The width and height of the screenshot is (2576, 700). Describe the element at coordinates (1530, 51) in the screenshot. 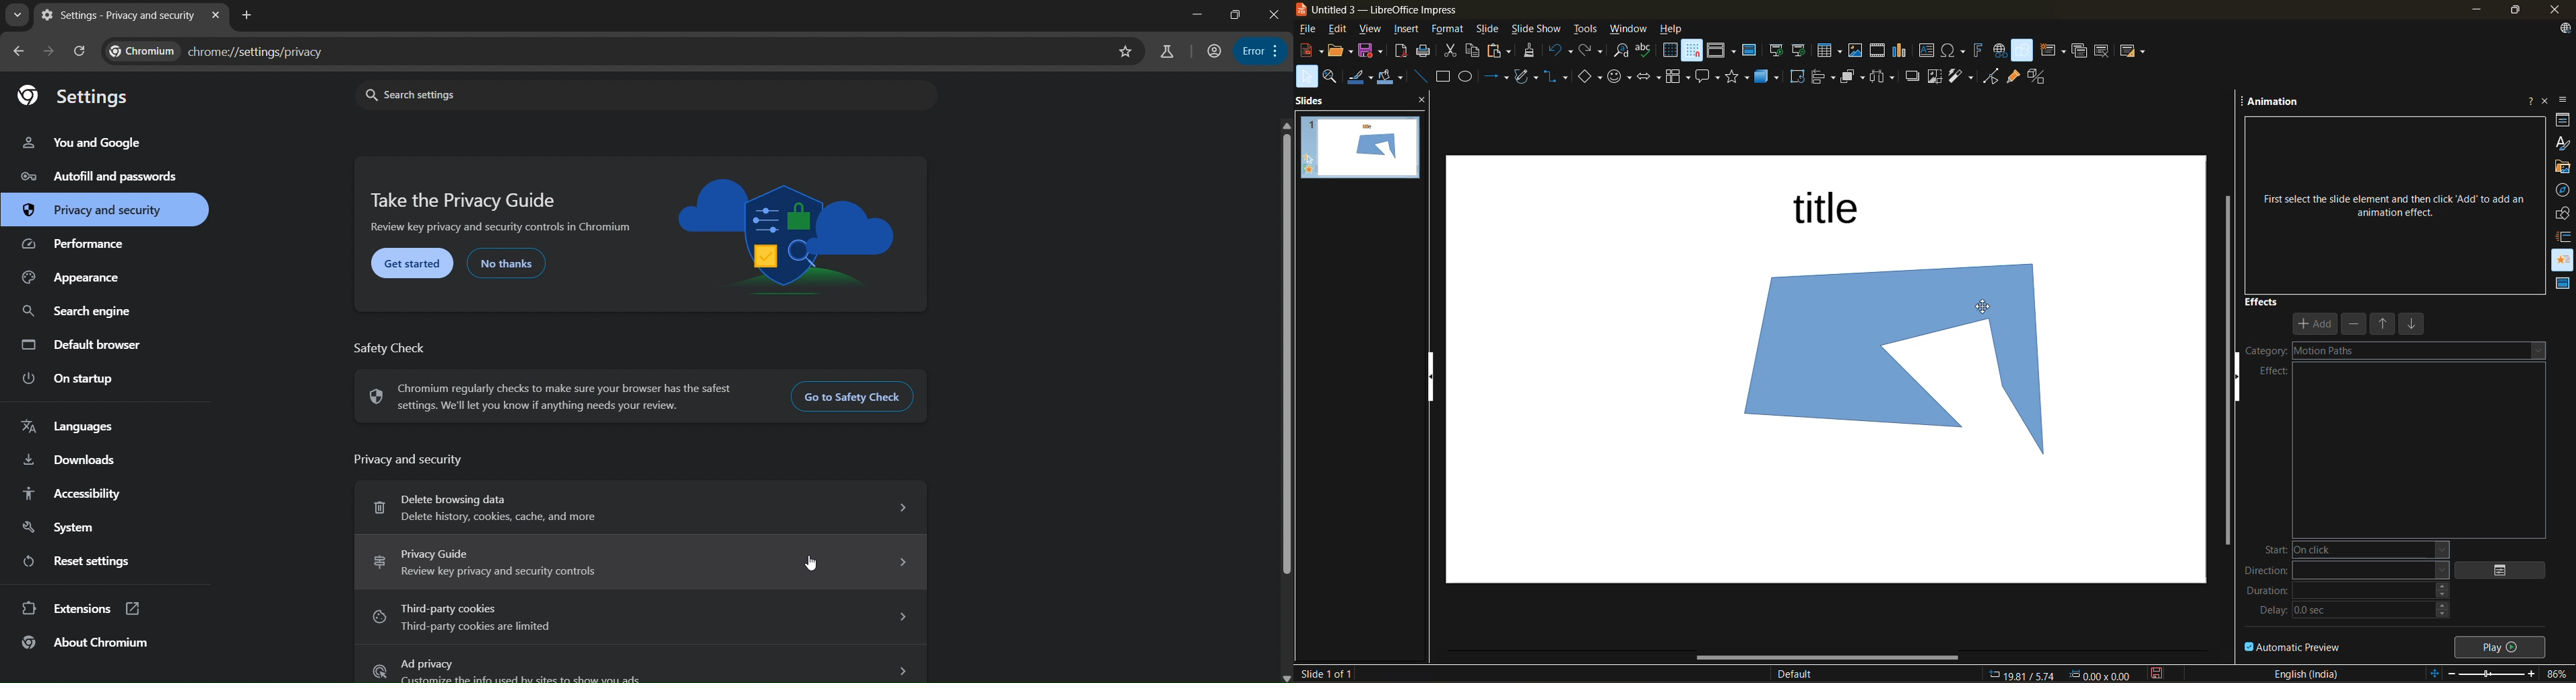

I see `clone formatting` at that location.